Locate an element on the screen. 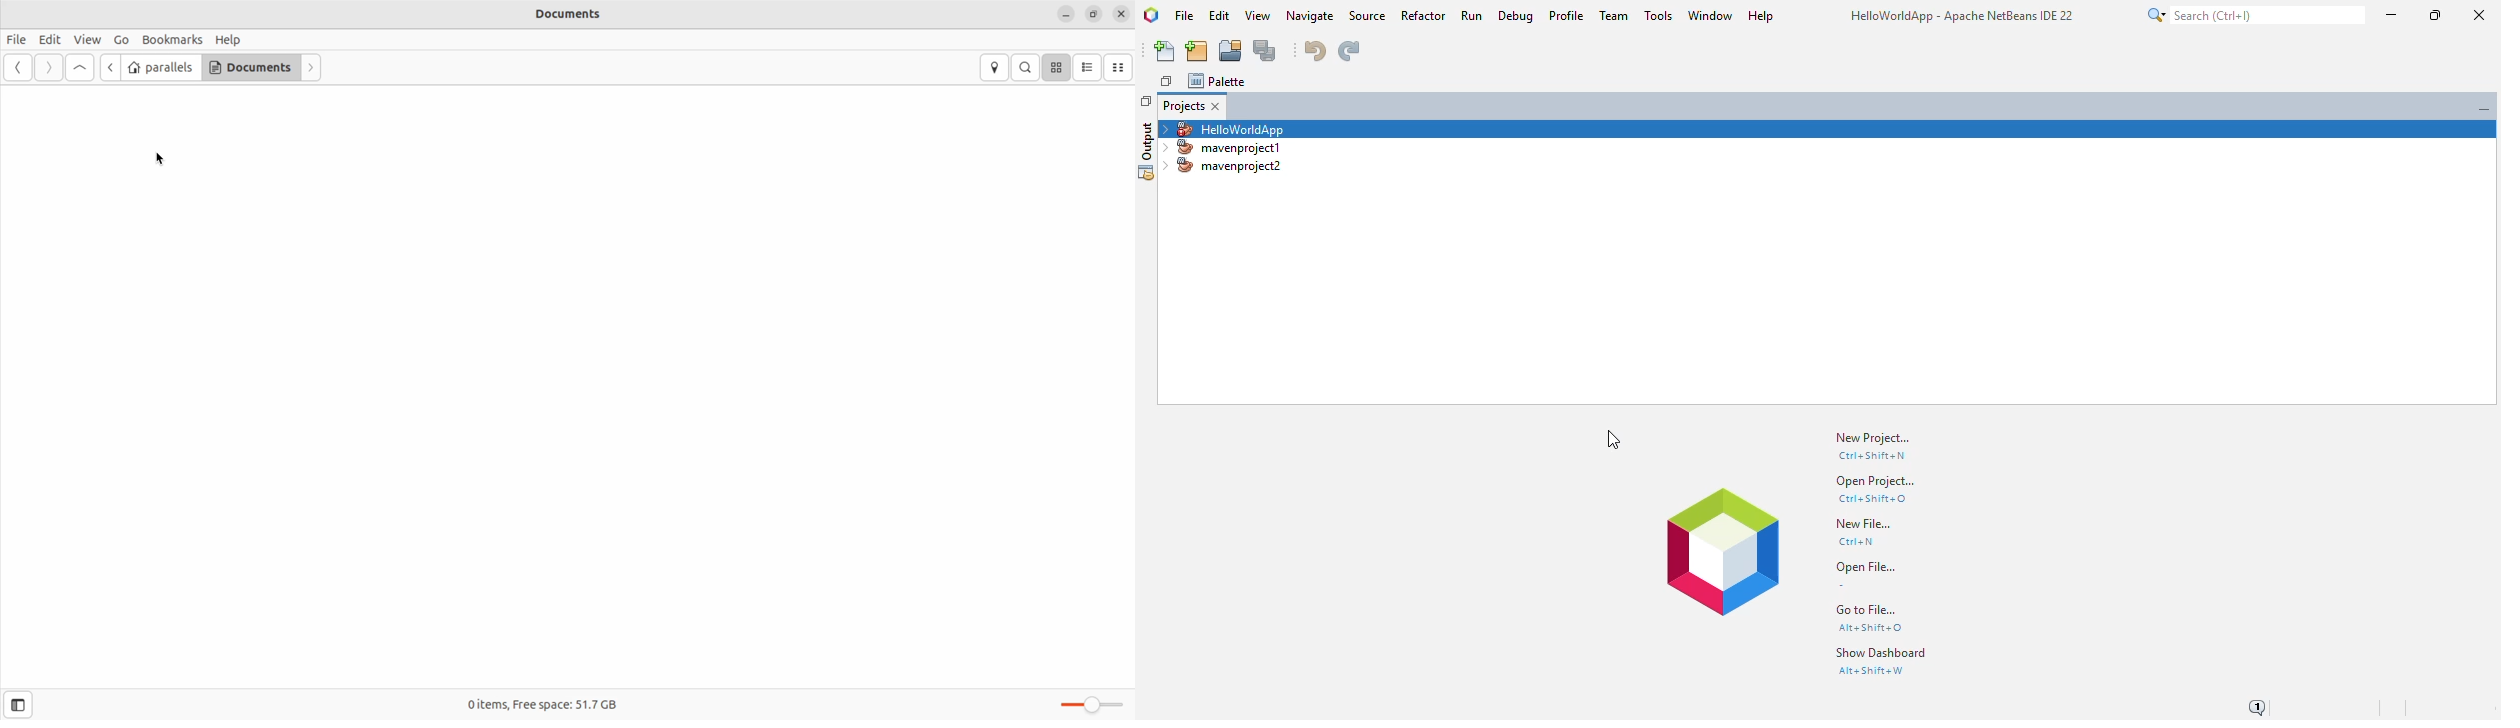 The image size is (2520, 728). forward is located at coordinates (48, 67).